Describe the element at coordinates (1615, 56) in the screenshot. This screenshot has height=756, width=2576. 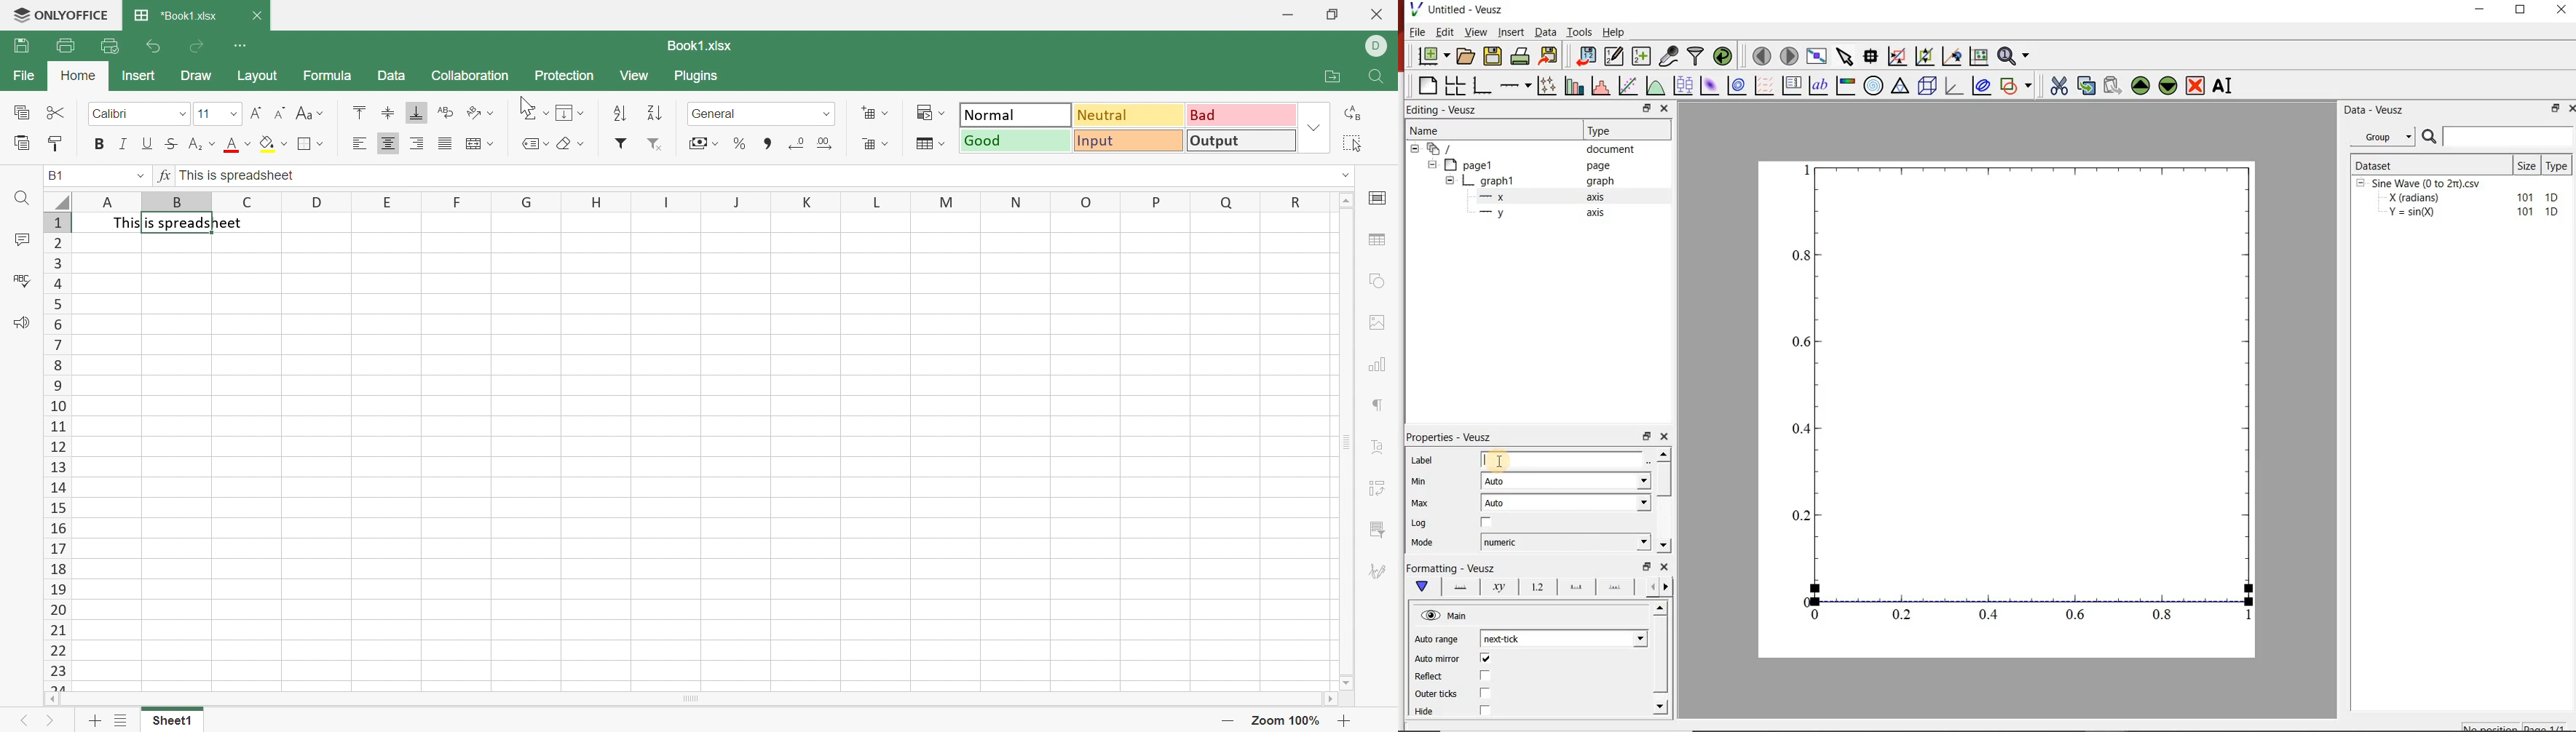
I see `edit and enter new datasets` at that location.